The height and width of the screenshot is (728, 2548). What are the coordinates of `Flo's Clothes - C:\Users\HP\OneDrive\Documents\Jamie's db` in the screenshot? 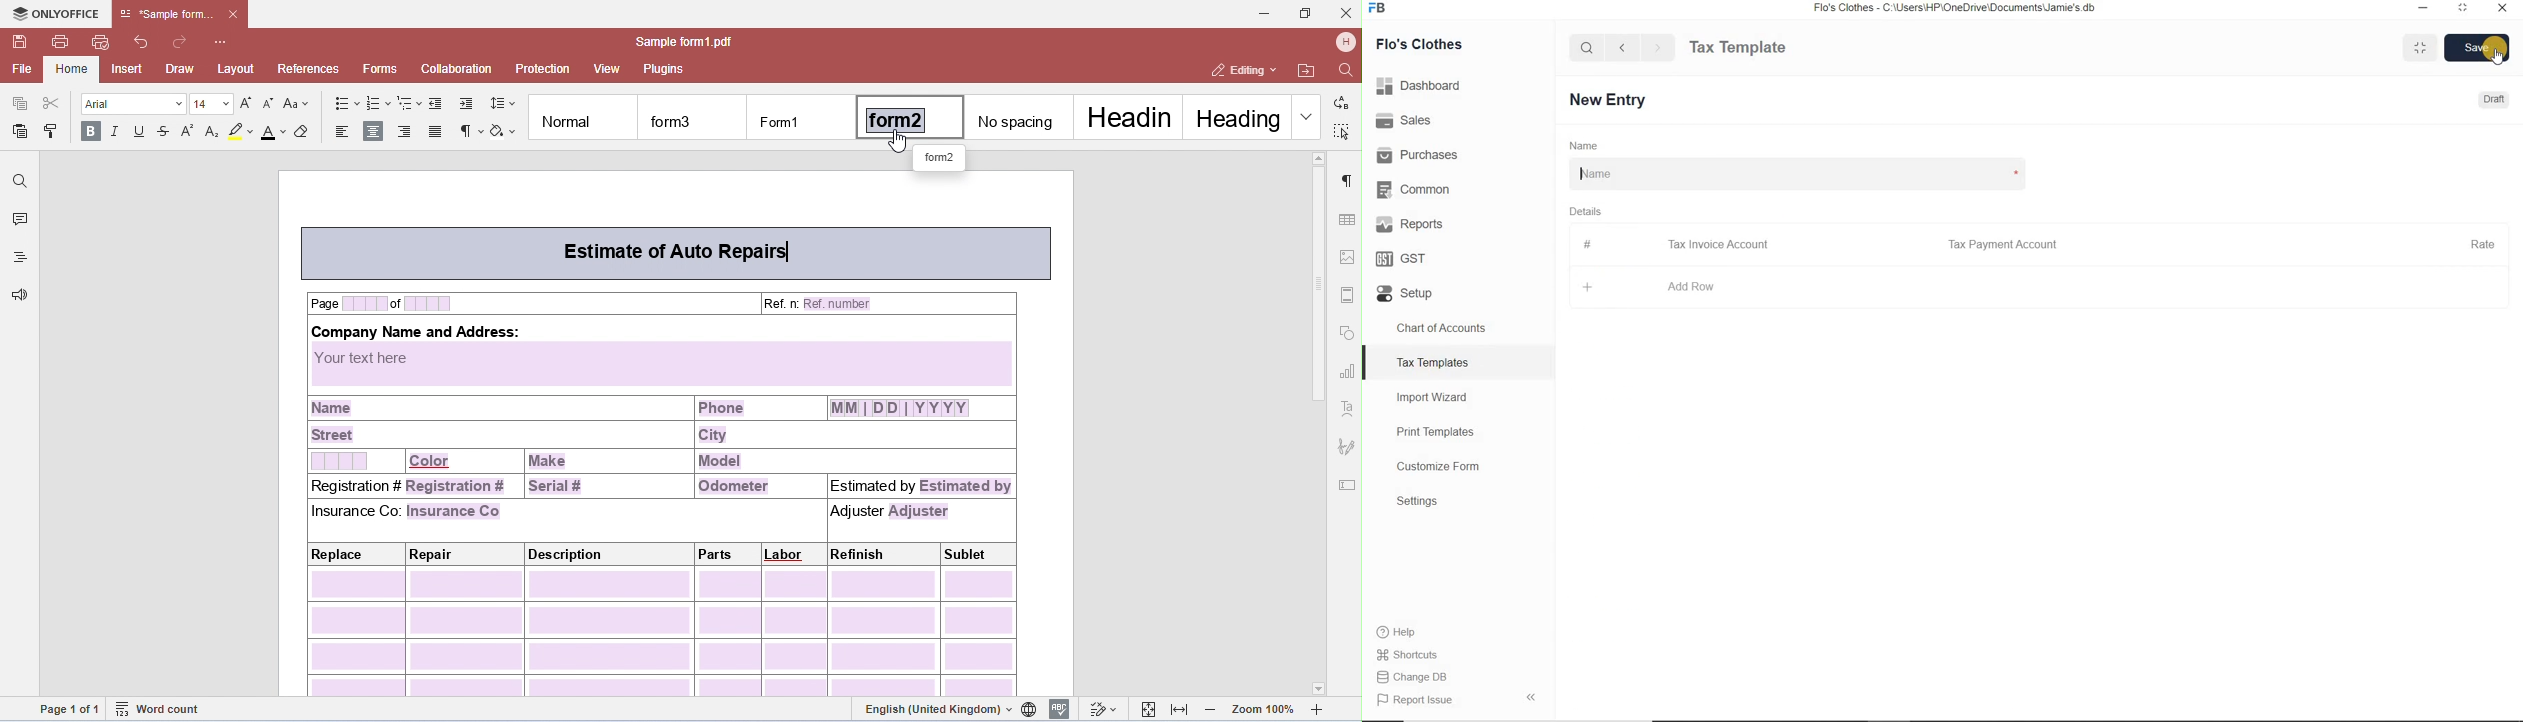 It's located at (1954, 8).